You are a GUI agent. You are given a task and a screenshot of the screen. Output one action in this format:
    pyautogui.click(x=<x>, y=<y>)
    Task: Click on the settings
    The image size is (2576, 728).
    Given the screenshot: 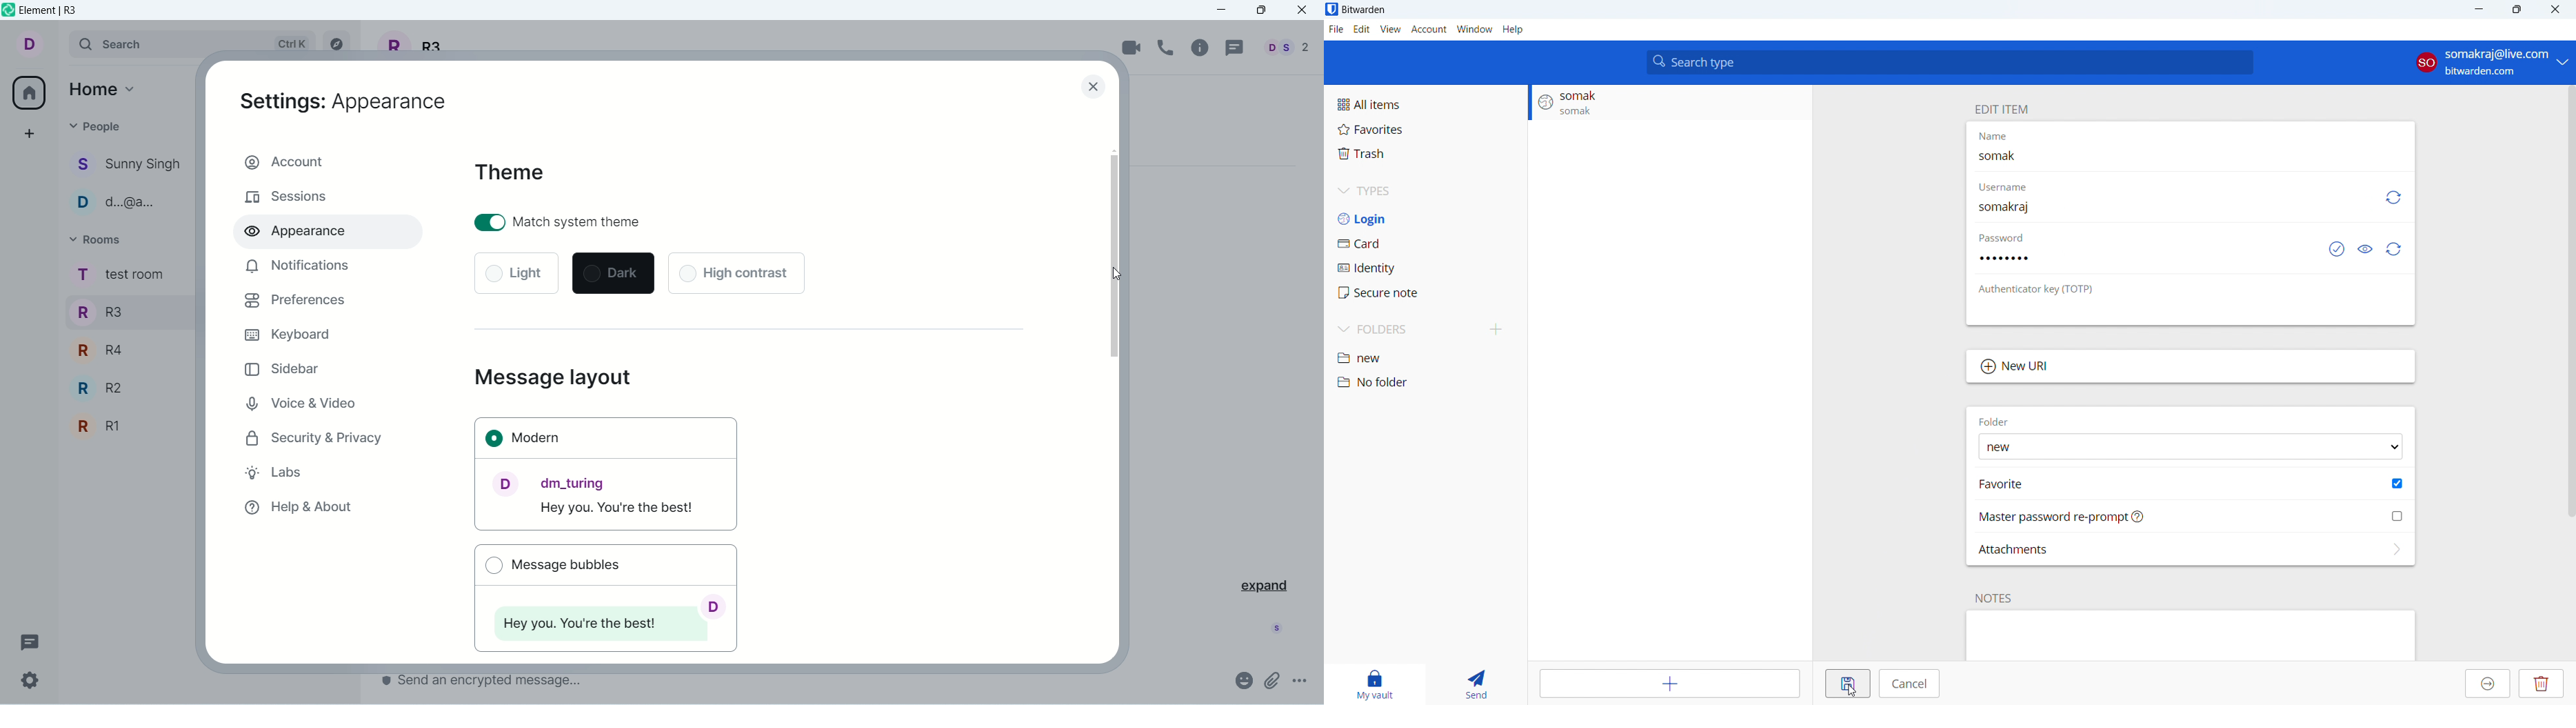 What is the action you would take?
    pyautogui.click(x=30, y=681)
    